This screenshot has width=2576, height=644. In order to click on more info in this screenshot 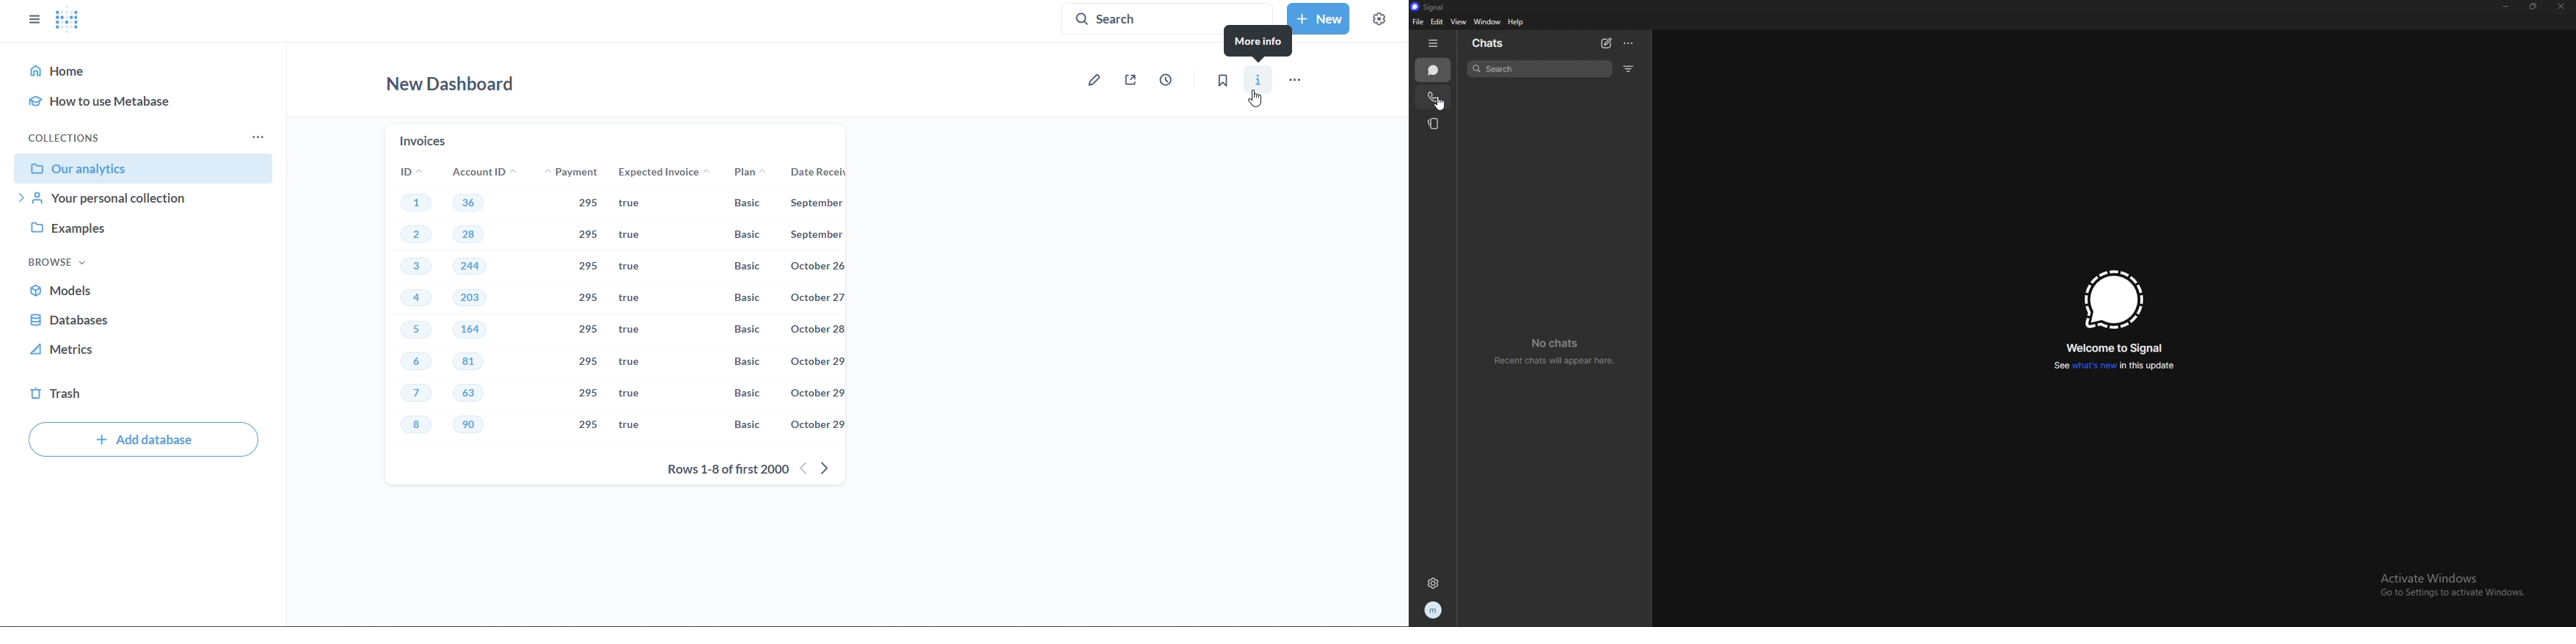, I will do `click(1260, 48)`.